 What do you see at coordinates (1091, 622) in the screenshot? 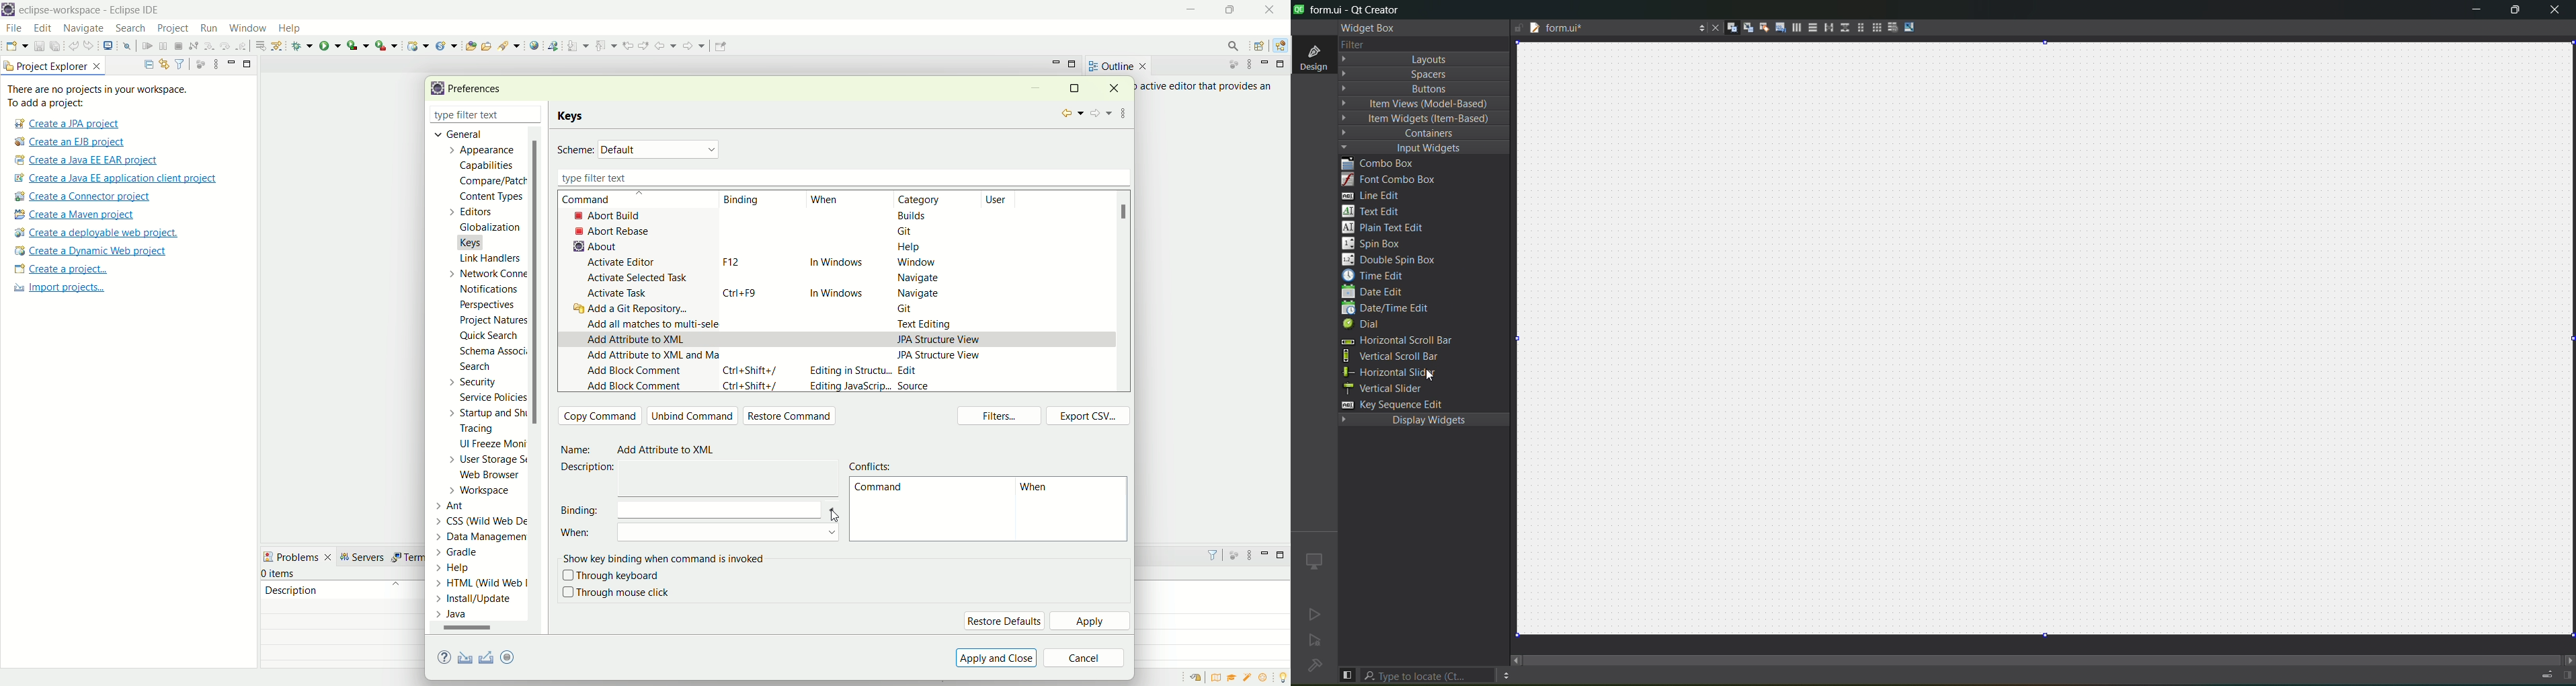
I see `apply` at bounding box center [1091, 622].